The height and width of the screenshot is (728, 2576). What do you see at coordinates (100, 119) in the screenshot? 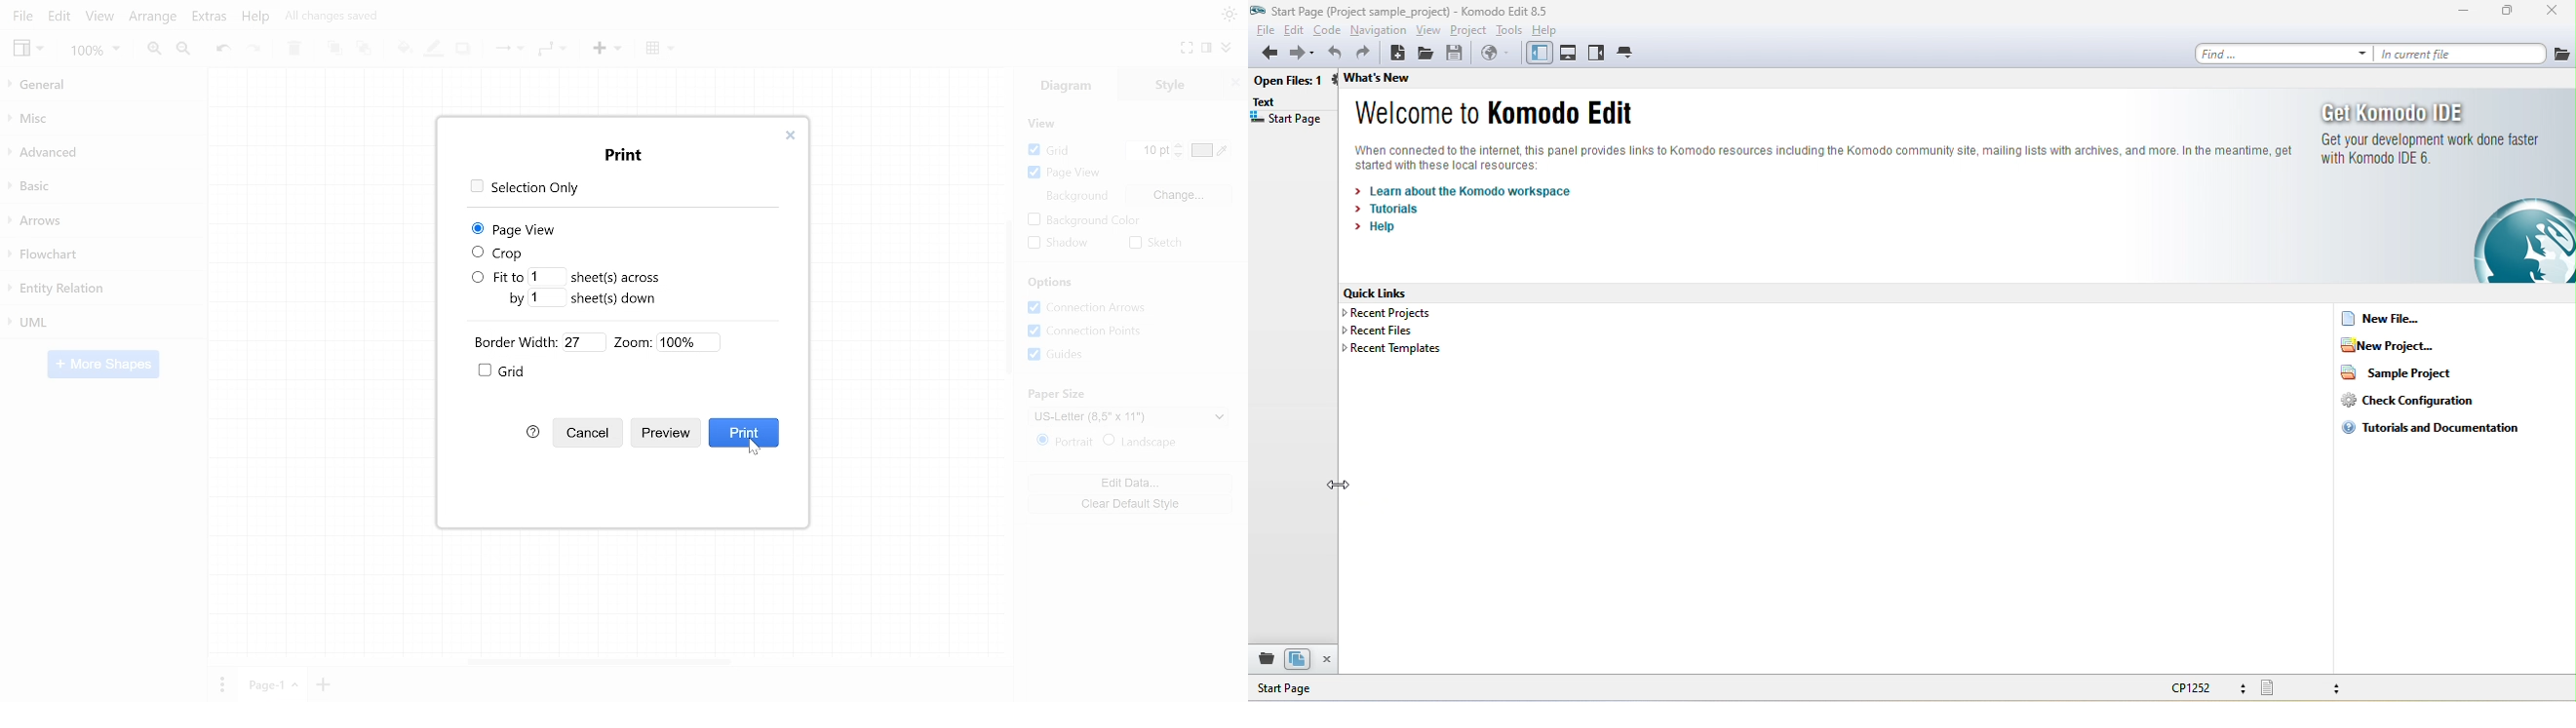
I see `Misc` at bounding box center [100, 119].